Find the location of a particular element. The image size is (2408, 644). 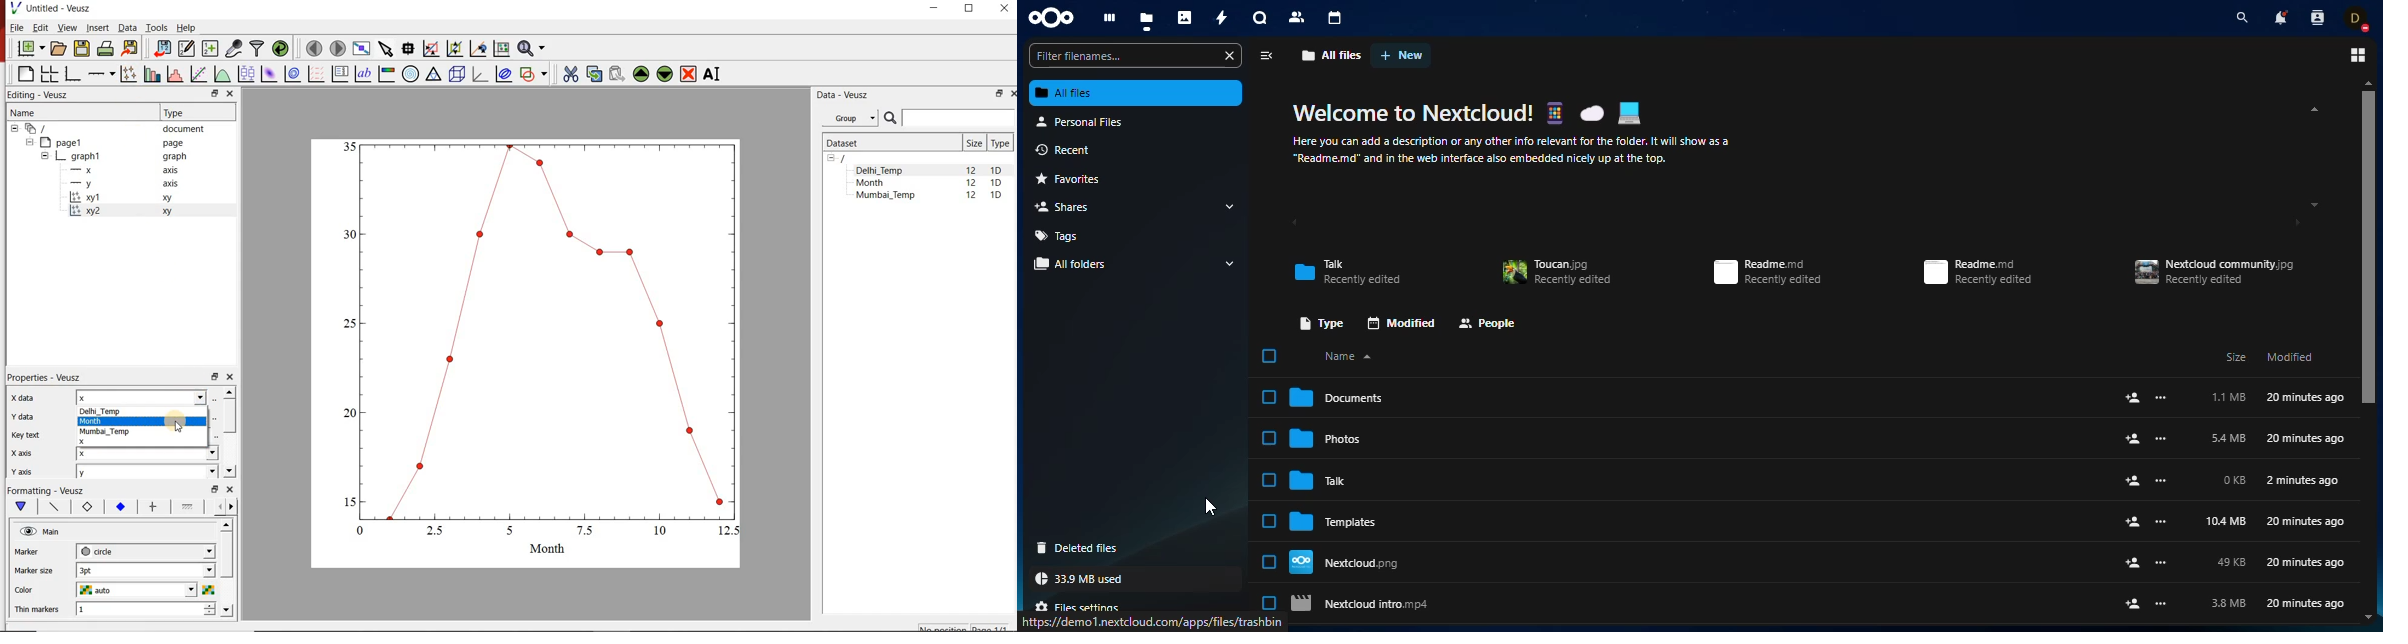

copy the selected widget is located at coordinates (593, 74).